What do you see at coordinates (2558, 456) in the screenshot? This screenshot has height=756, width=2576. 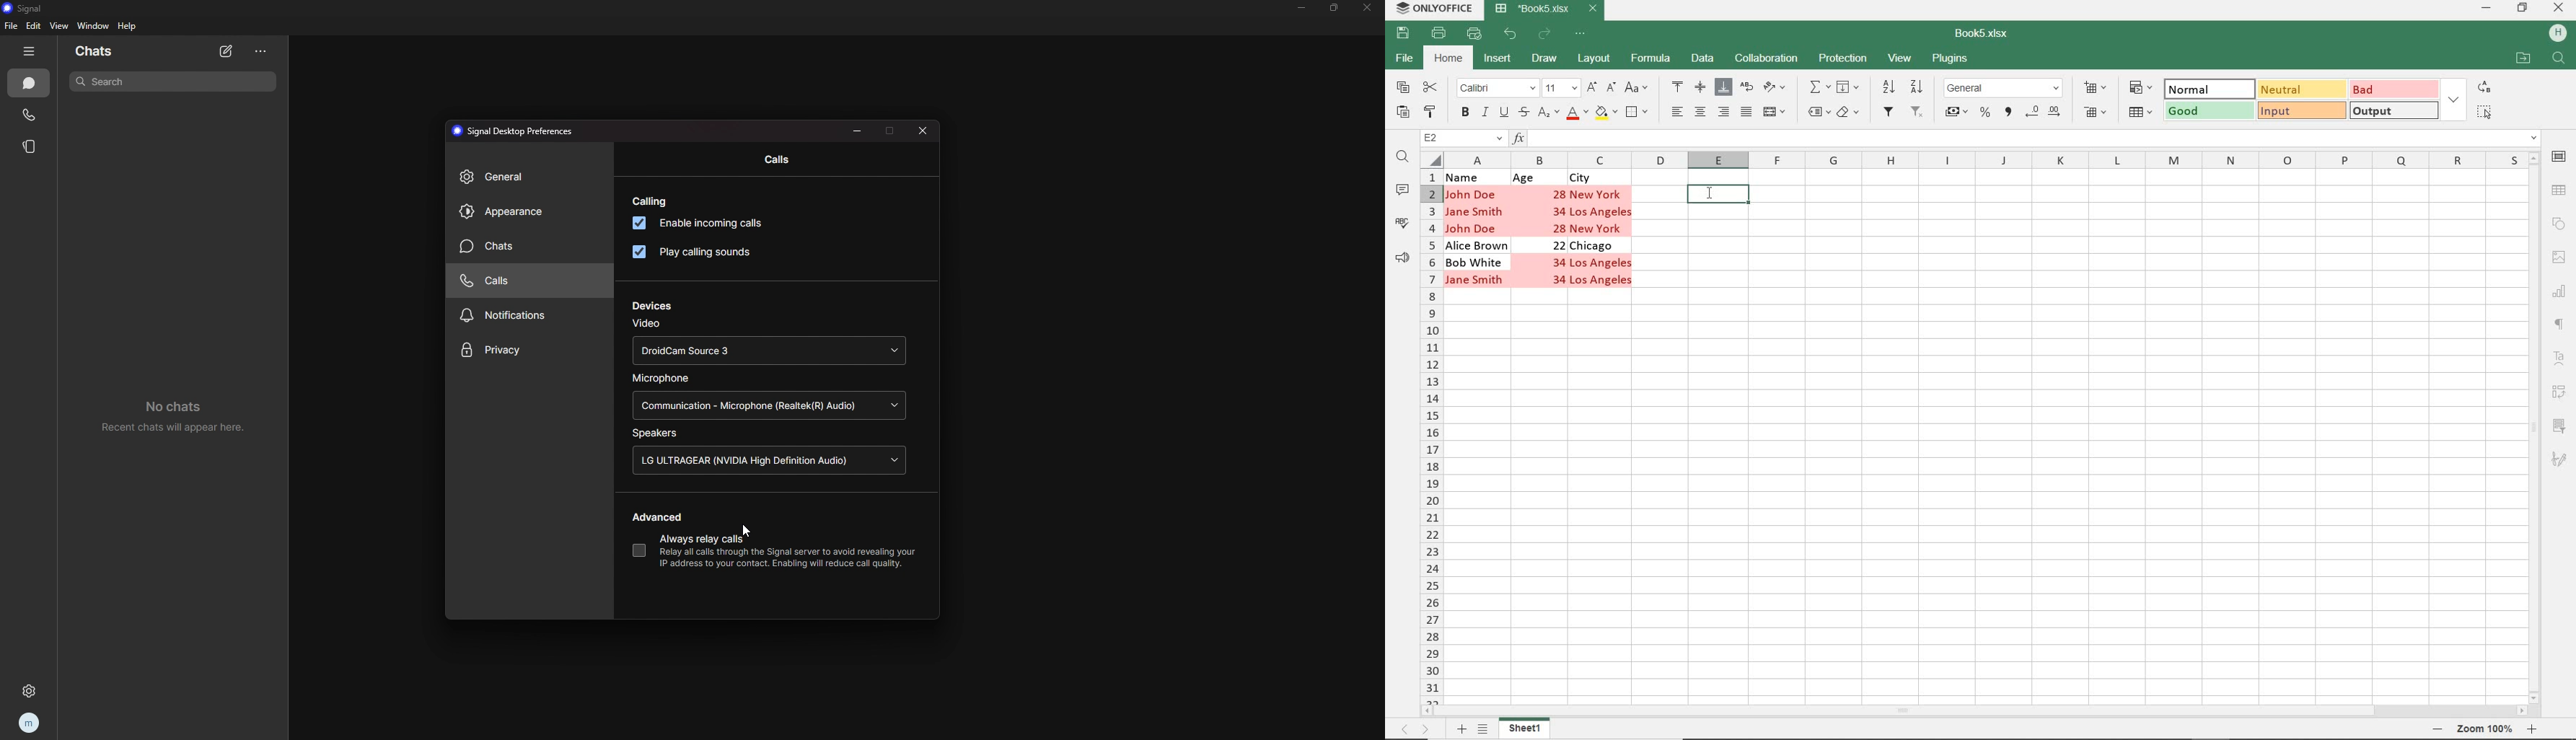 I see `SIGNATURE` at bounding box center [2558, 456].